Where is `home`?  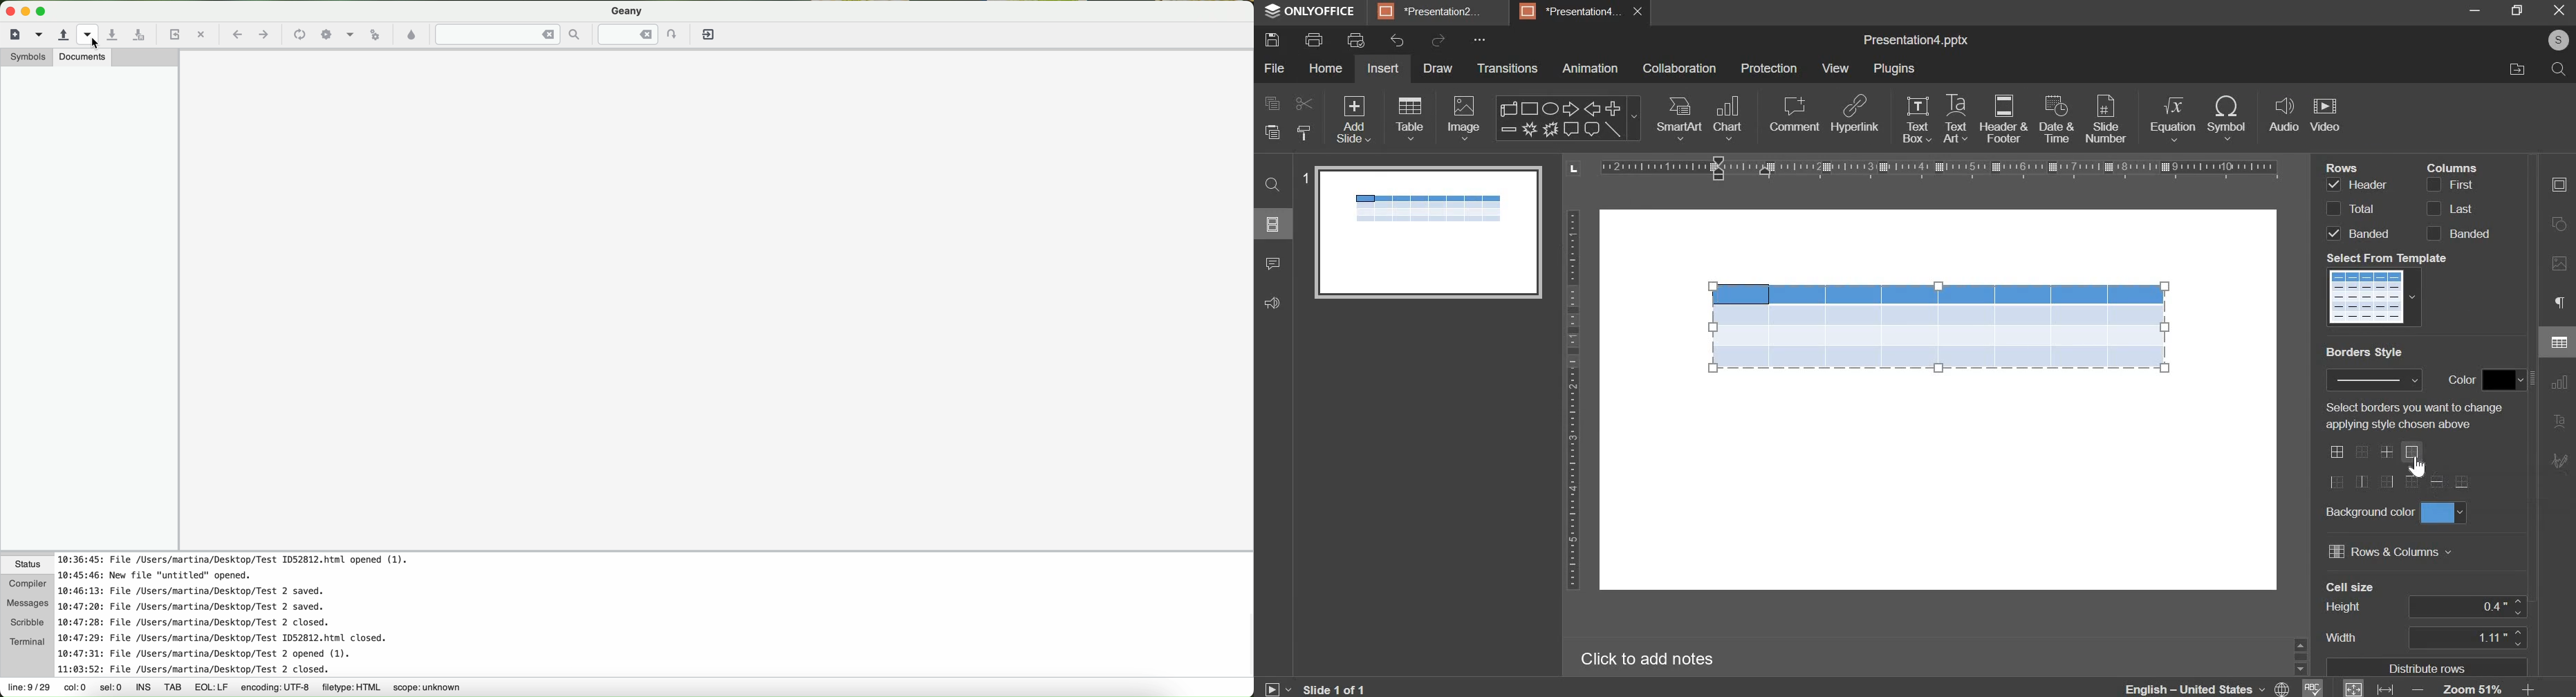 home is located at coordinates (1326, 68).